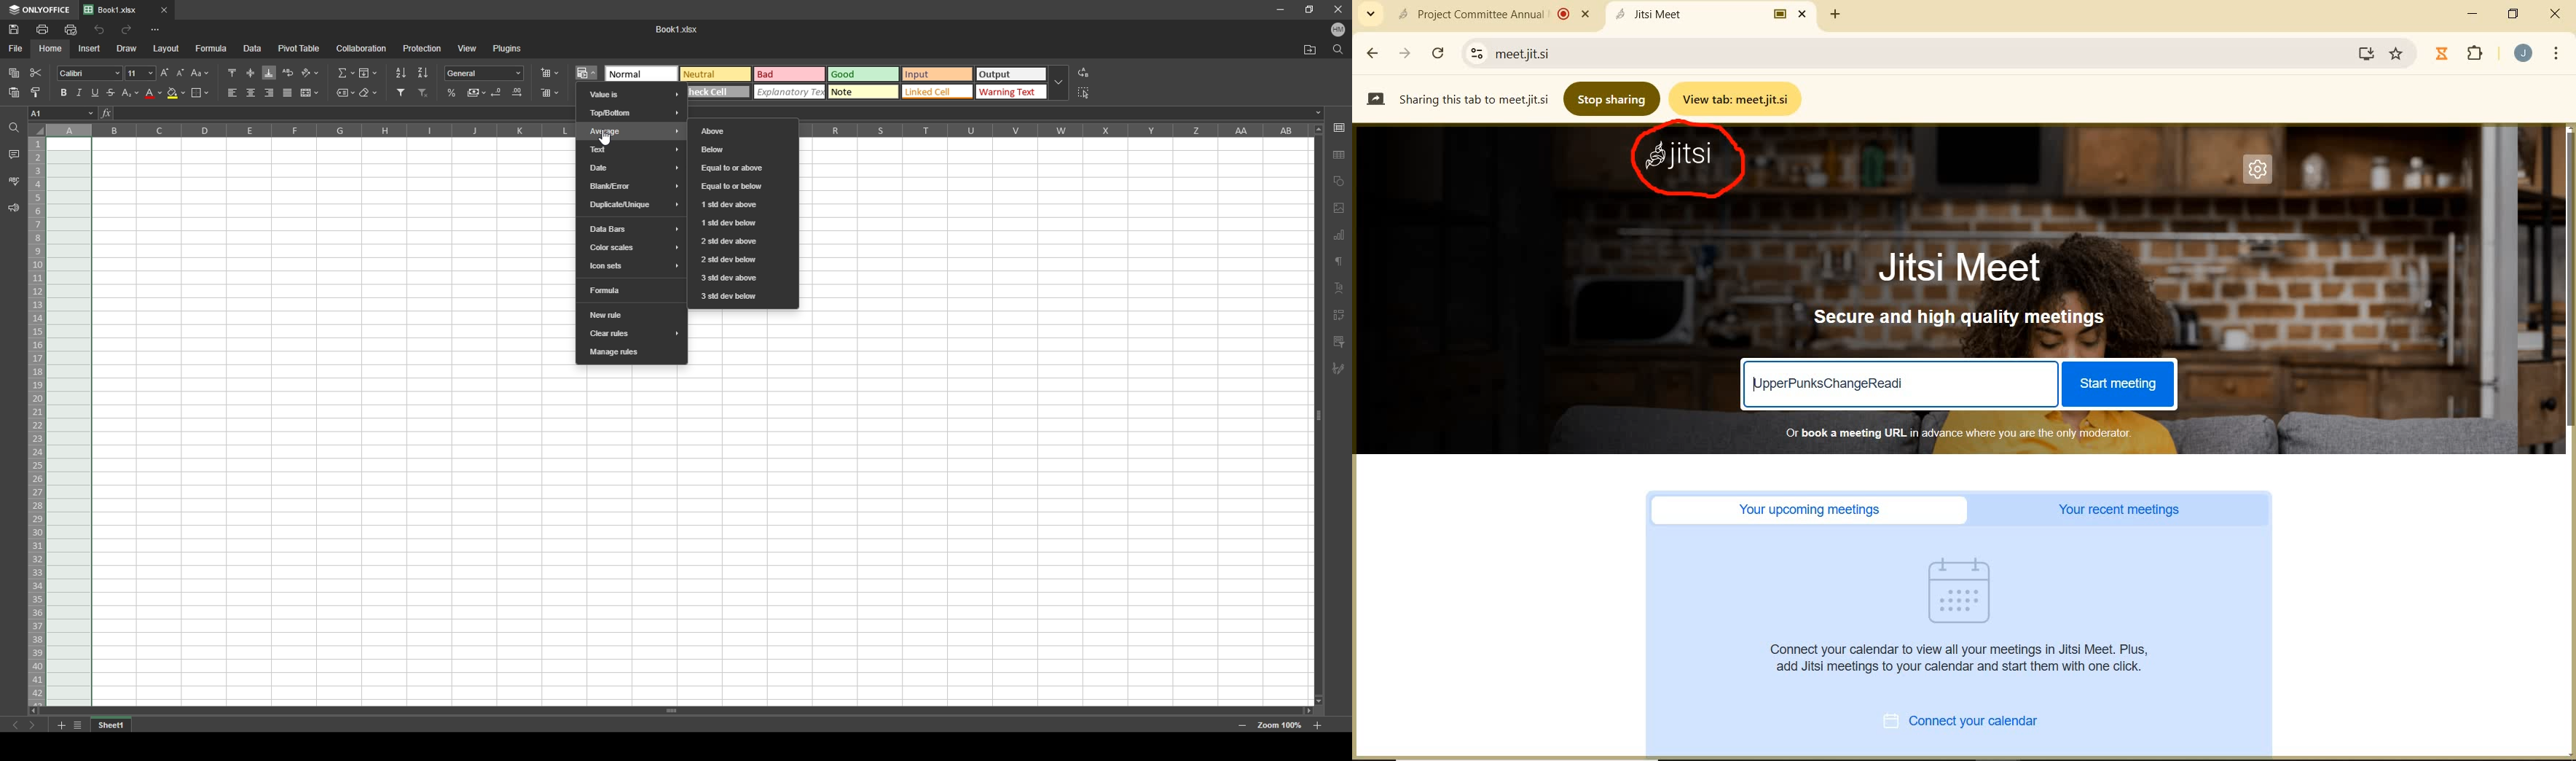  Describe the element at coordinates (35, 92) in the screenshot. I see `copy style` at that location.